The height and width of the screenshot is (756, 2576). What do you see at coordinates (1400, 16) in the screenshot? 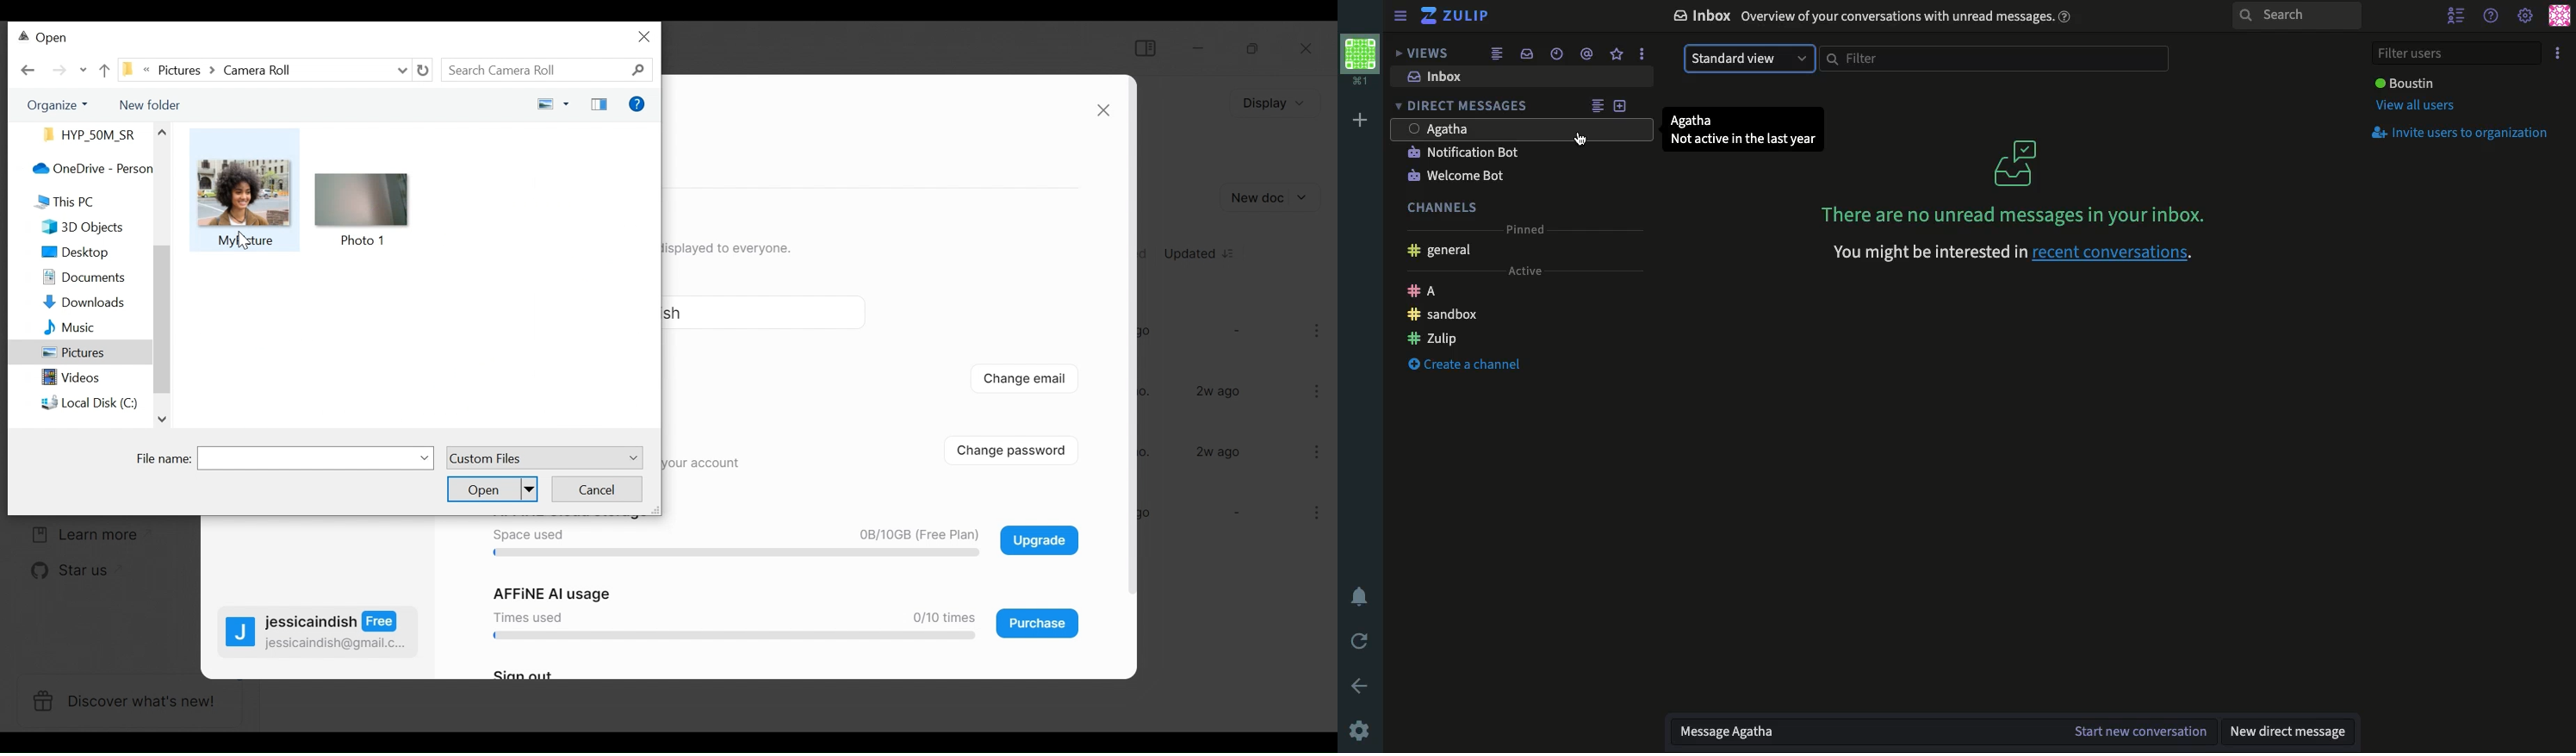
I see `Hide menu` at bounding box center [1400, 16].